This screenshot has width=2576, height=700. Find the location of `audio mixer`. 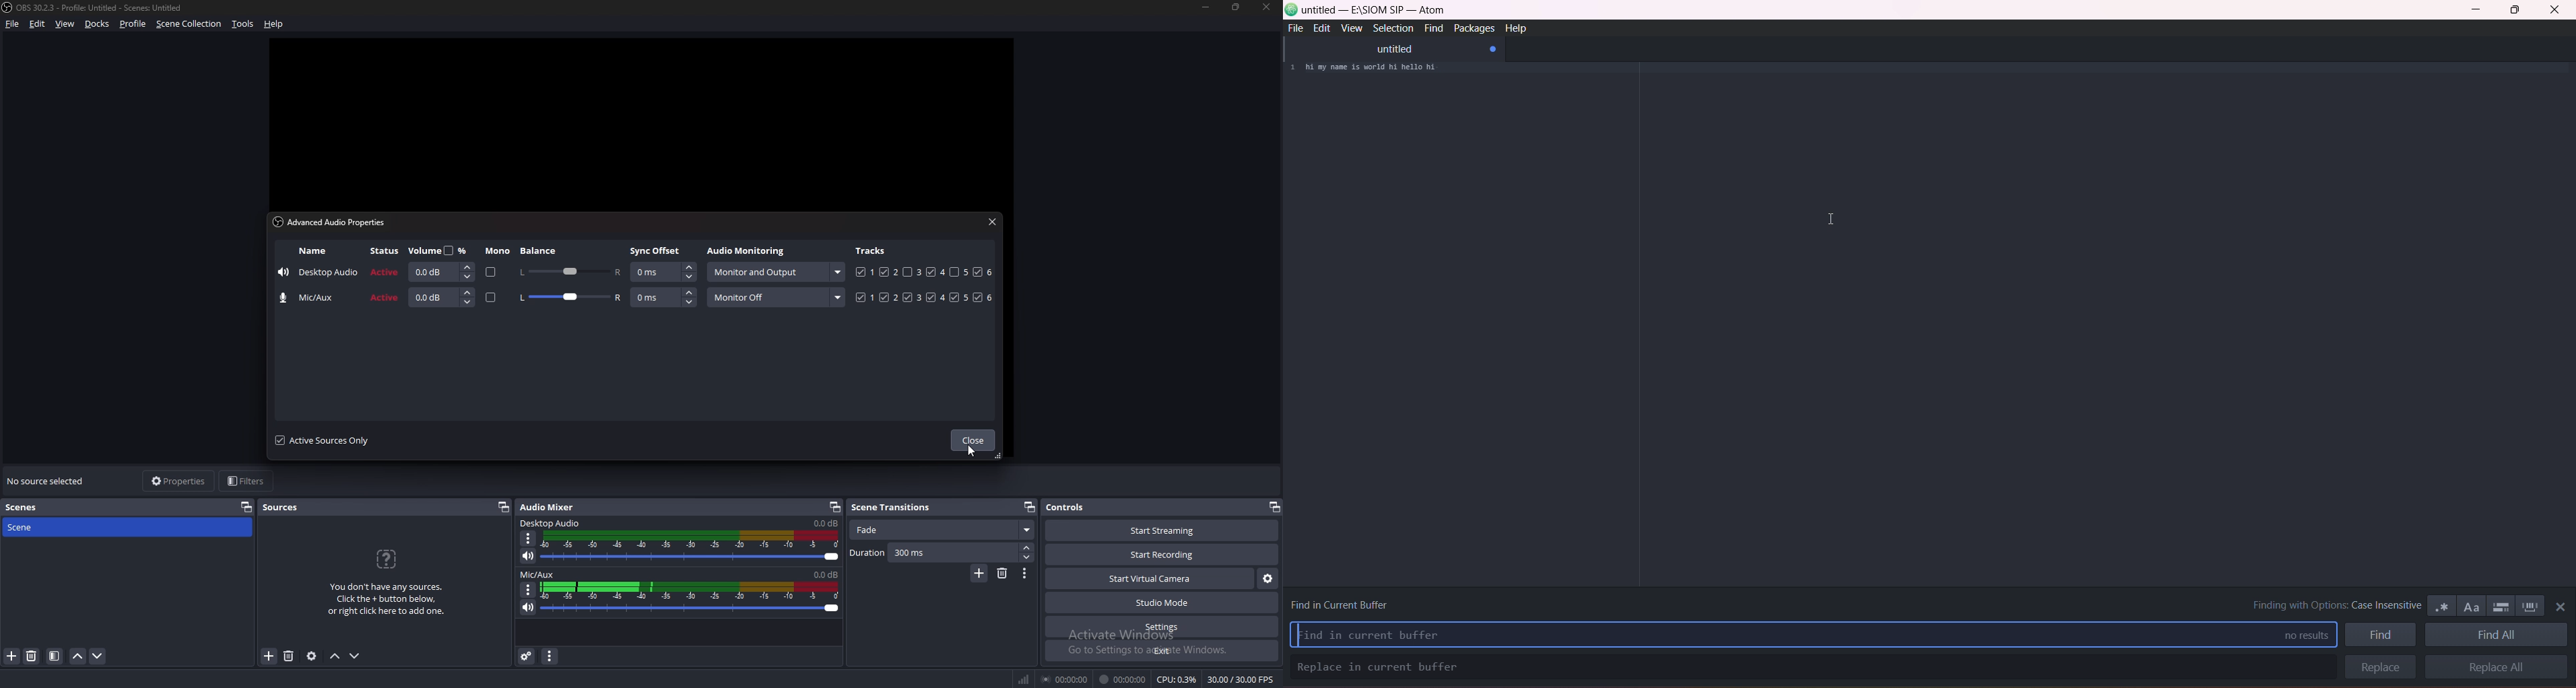

audio mixer is located at coordinates (550, 507).